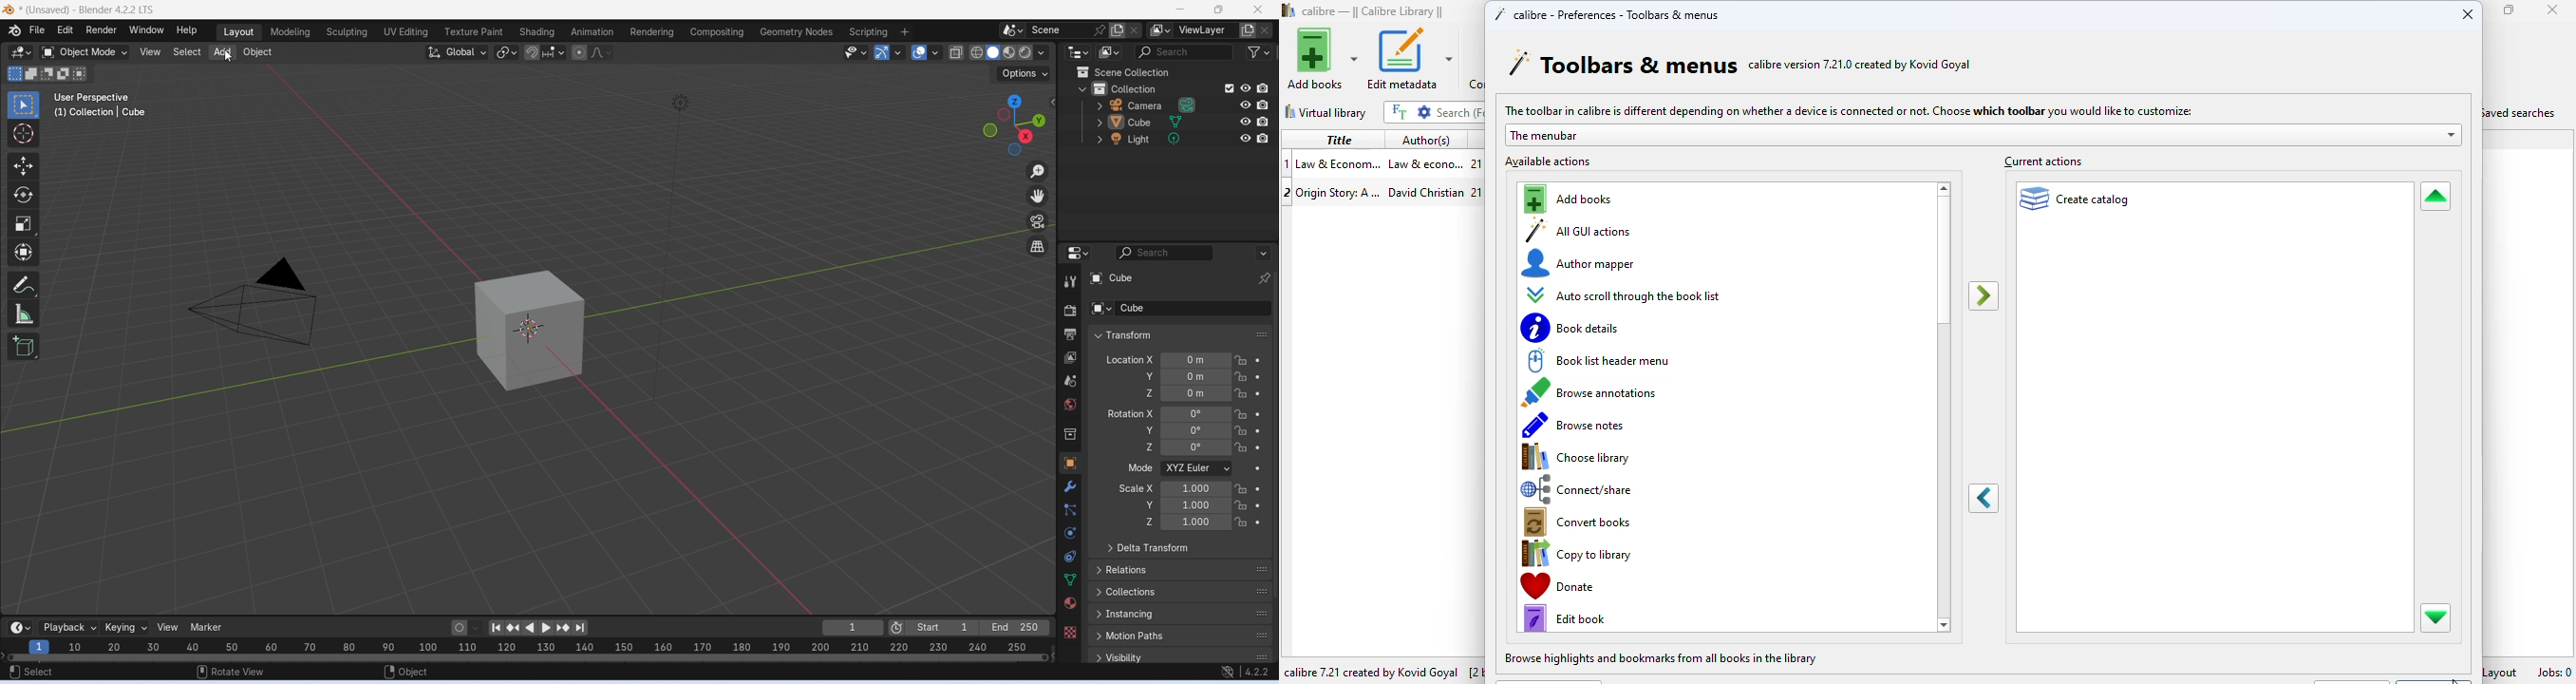 The width and height of the screenshot is (2576, 700). What do you see at coordinates (2435, 618) in the screenshot?
I see `move selected action down` at bounding box center [2435, 618].